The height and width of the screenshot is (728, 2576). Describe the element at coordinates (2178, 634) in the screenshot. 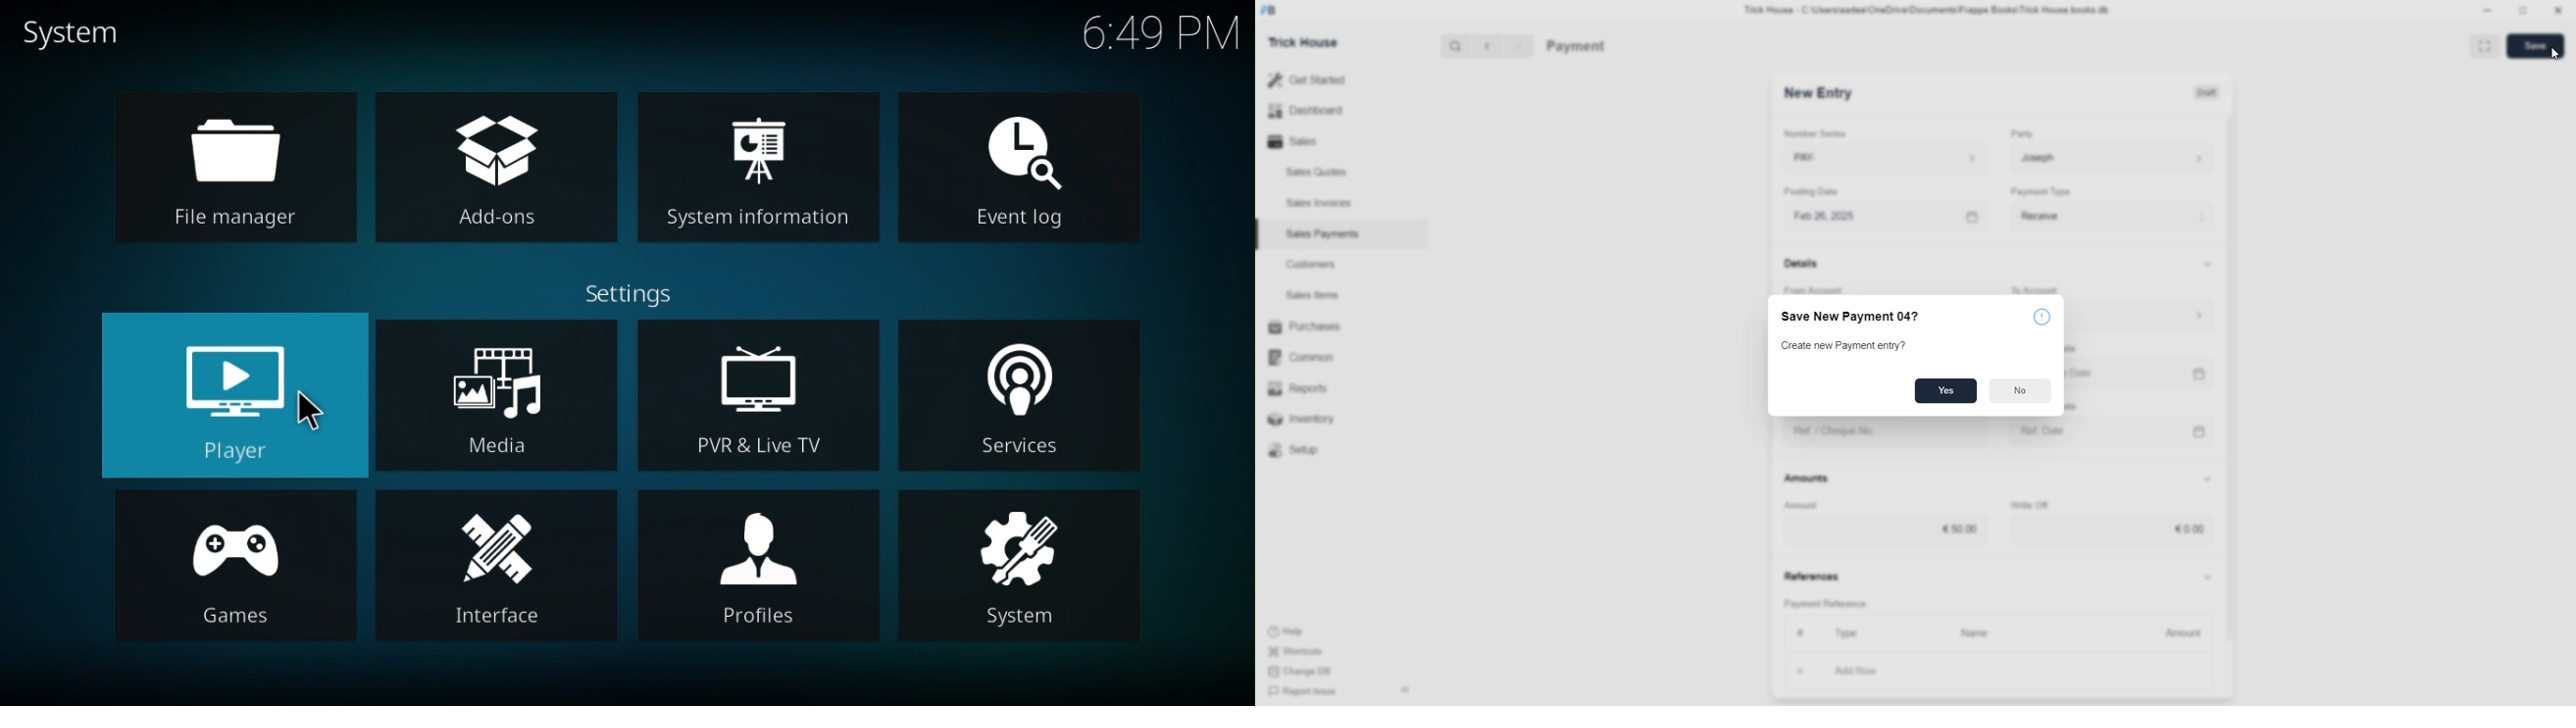

I see `Amount` at that location.